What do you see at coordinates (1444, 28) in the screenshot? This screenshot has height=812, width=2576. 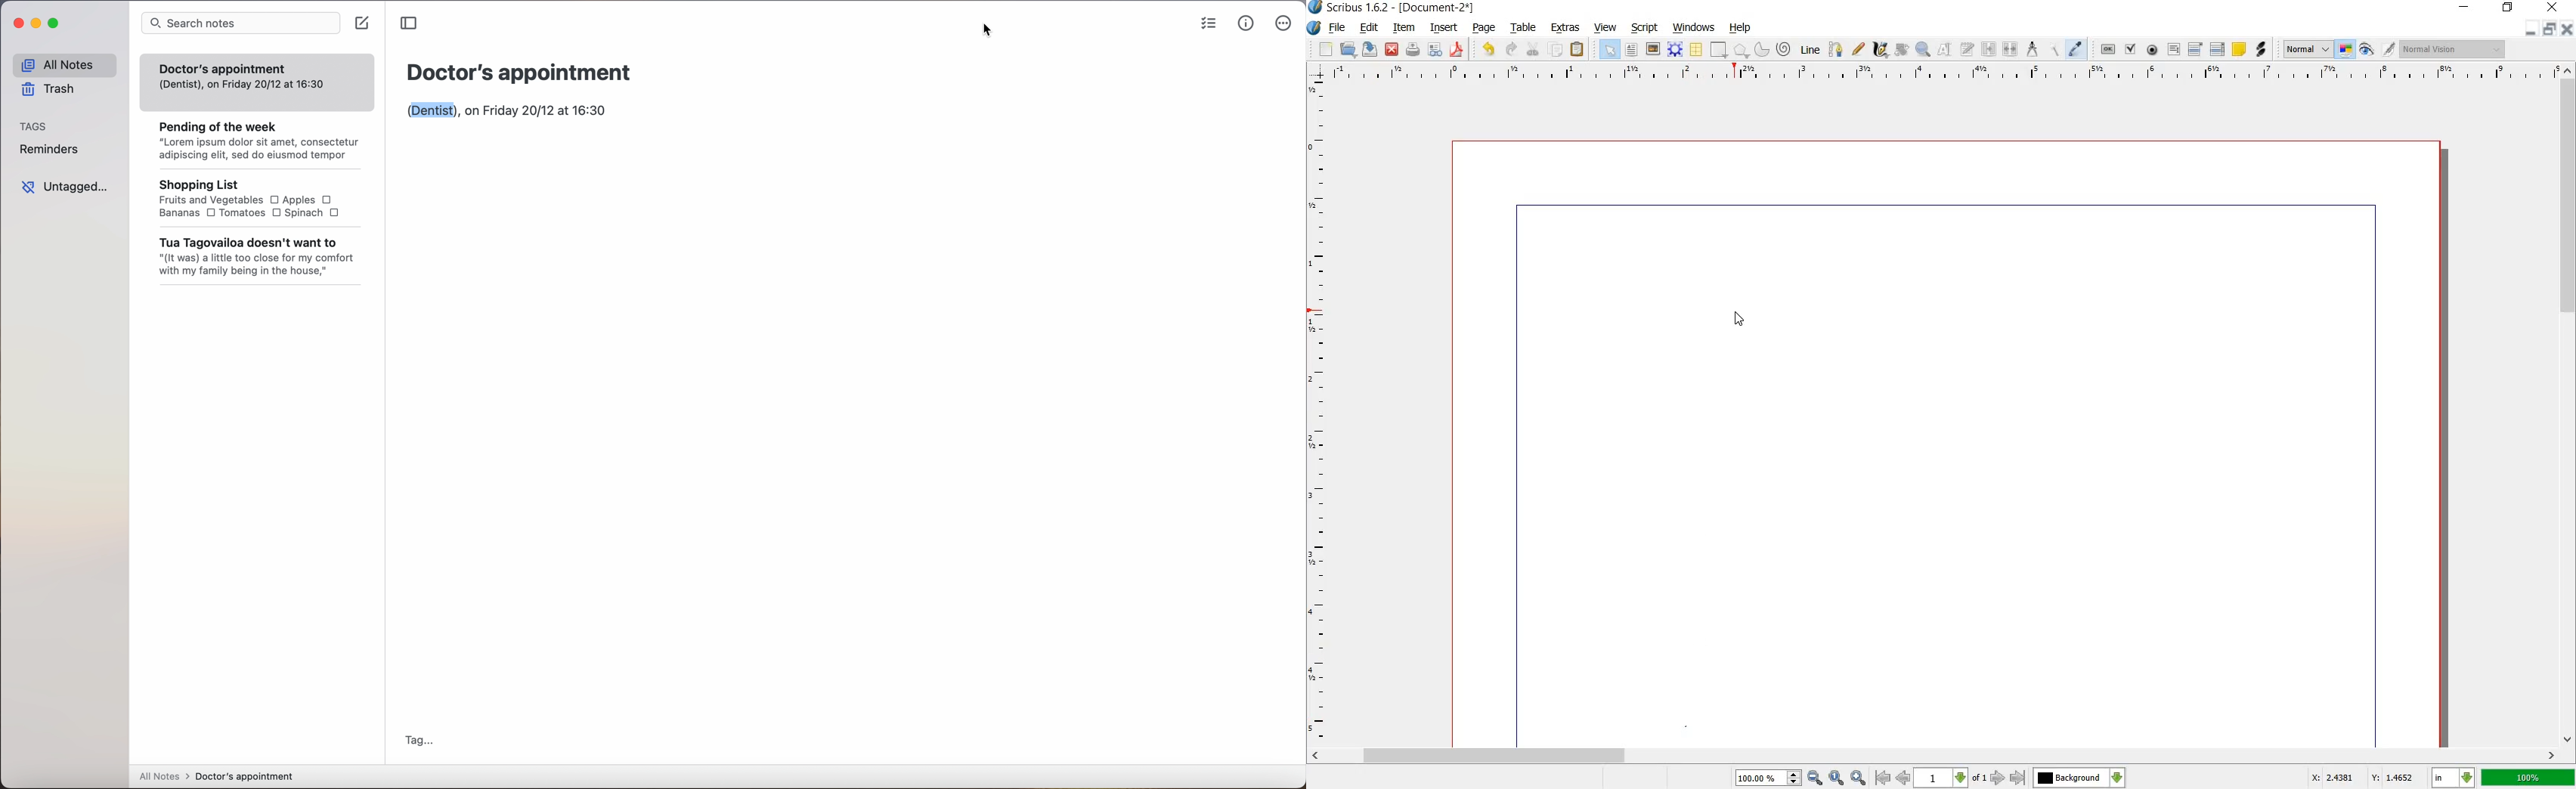 I see `INSERT` at bounding box center [1444, 28].